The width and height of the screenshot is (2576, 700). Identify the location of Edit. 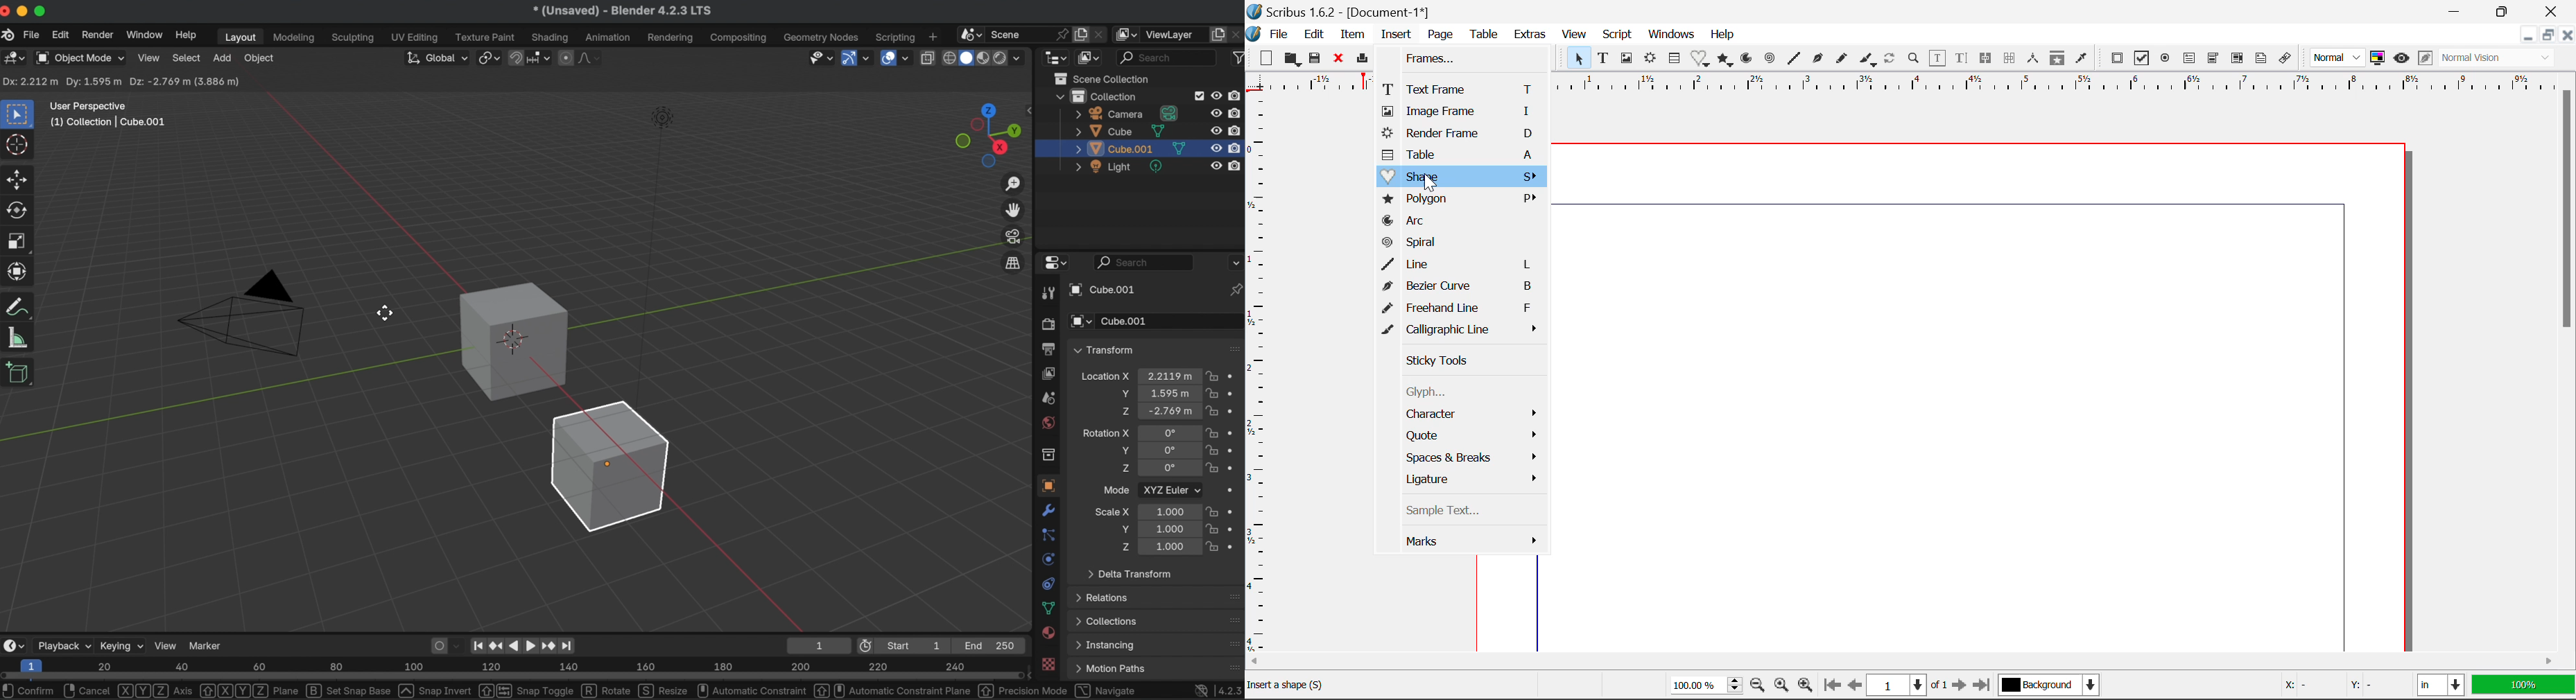
(1314, 35).